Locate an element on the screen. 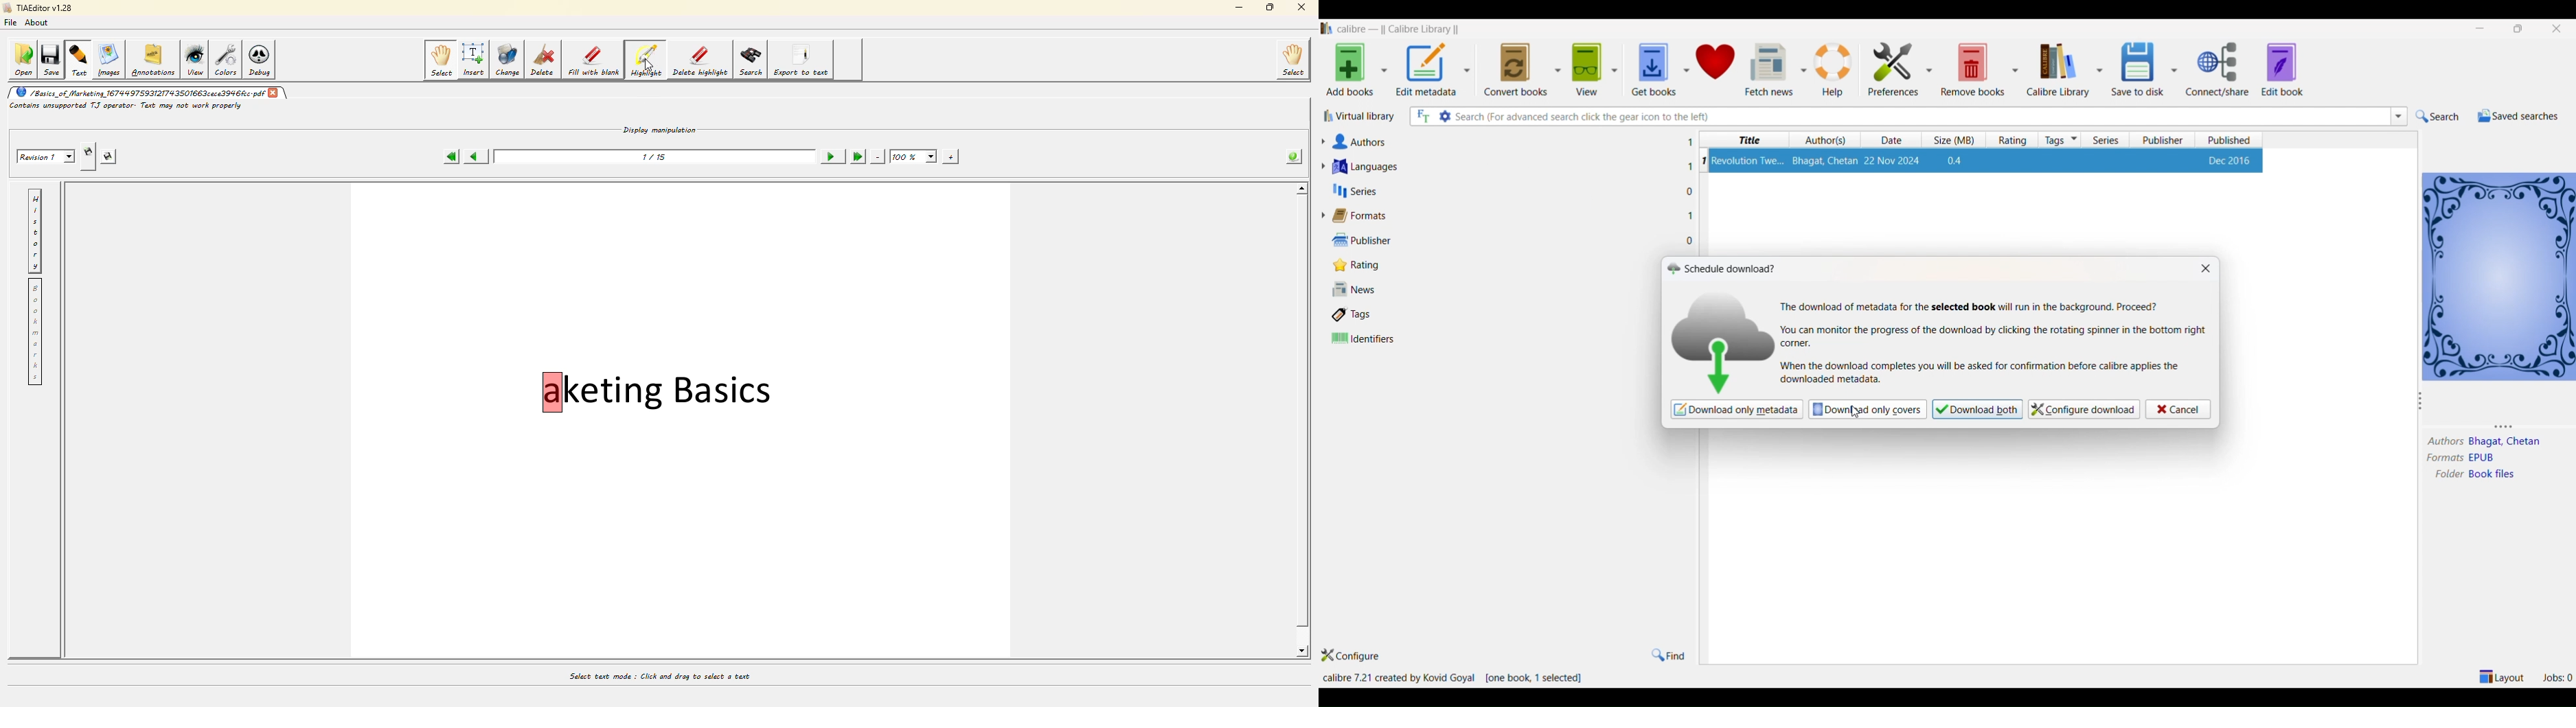 The width and height of the screenshot is (2576, 728). title is located at coordinates (1746, 140).